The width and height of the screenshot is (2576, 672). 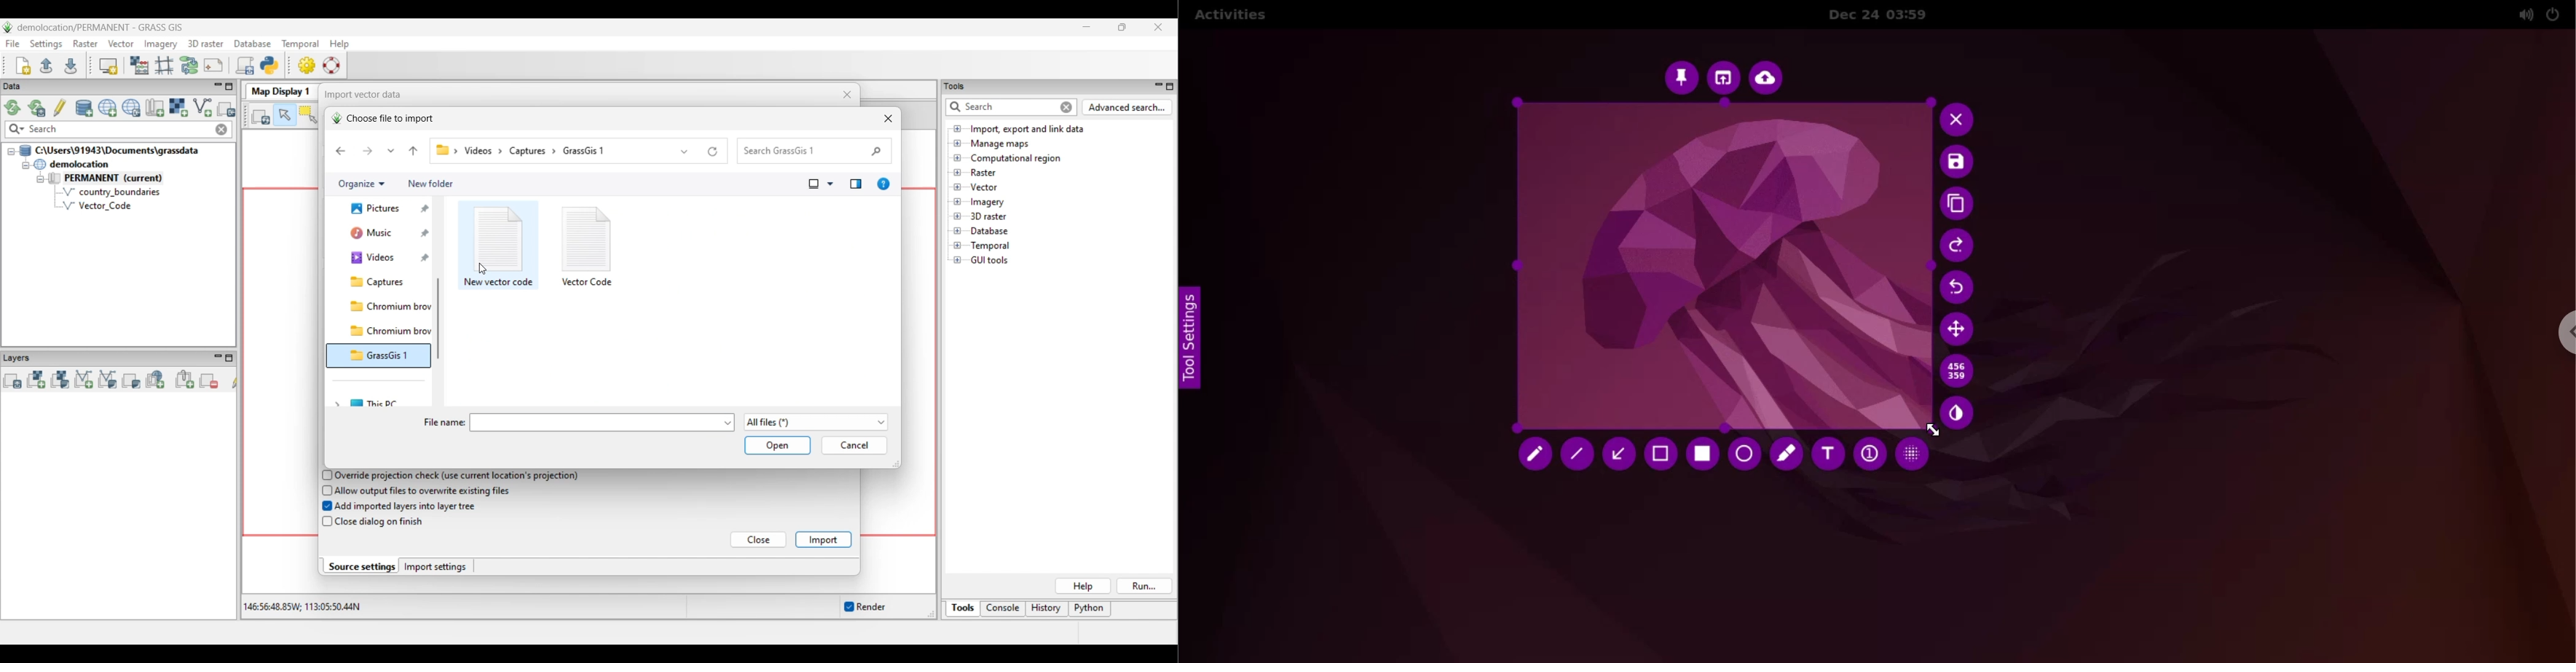 I want to click on Click to open Temporal, so click(x=958, y=246).